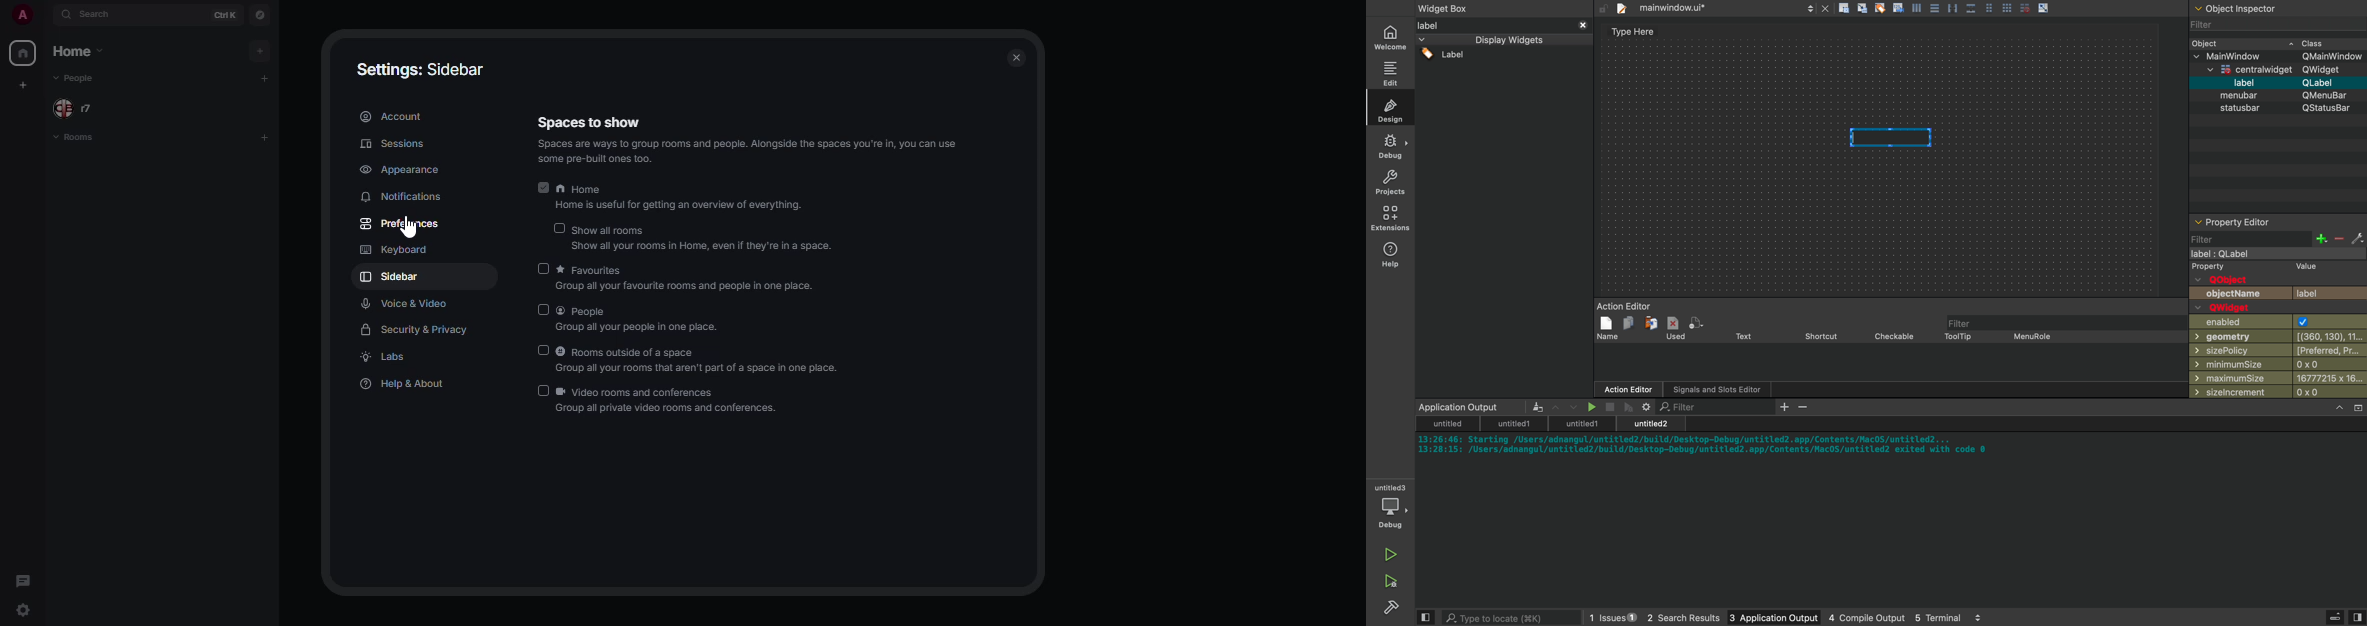 The width and height of the screenshot is (2380, 644). I want to click on keyboard, so click(391, 248).